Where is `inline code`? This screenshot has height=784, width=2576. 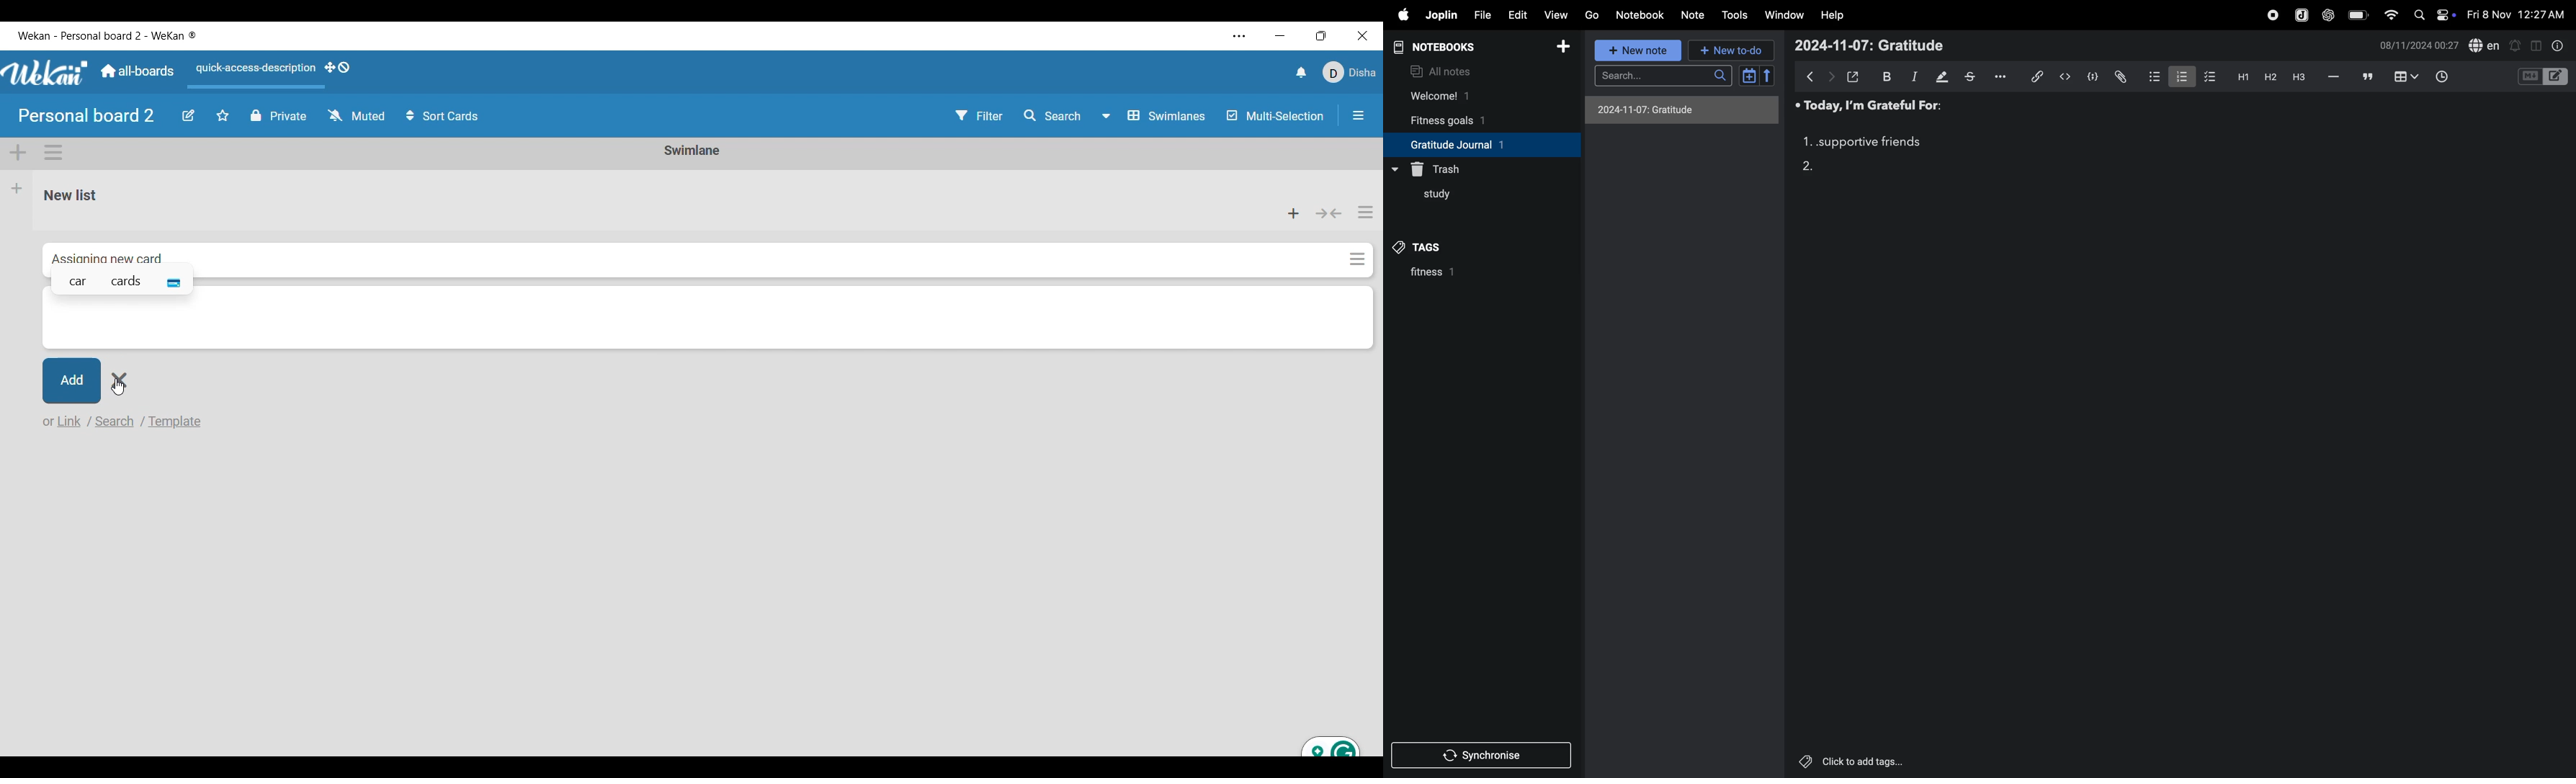 inline code is located at coordinates (2063, 78).